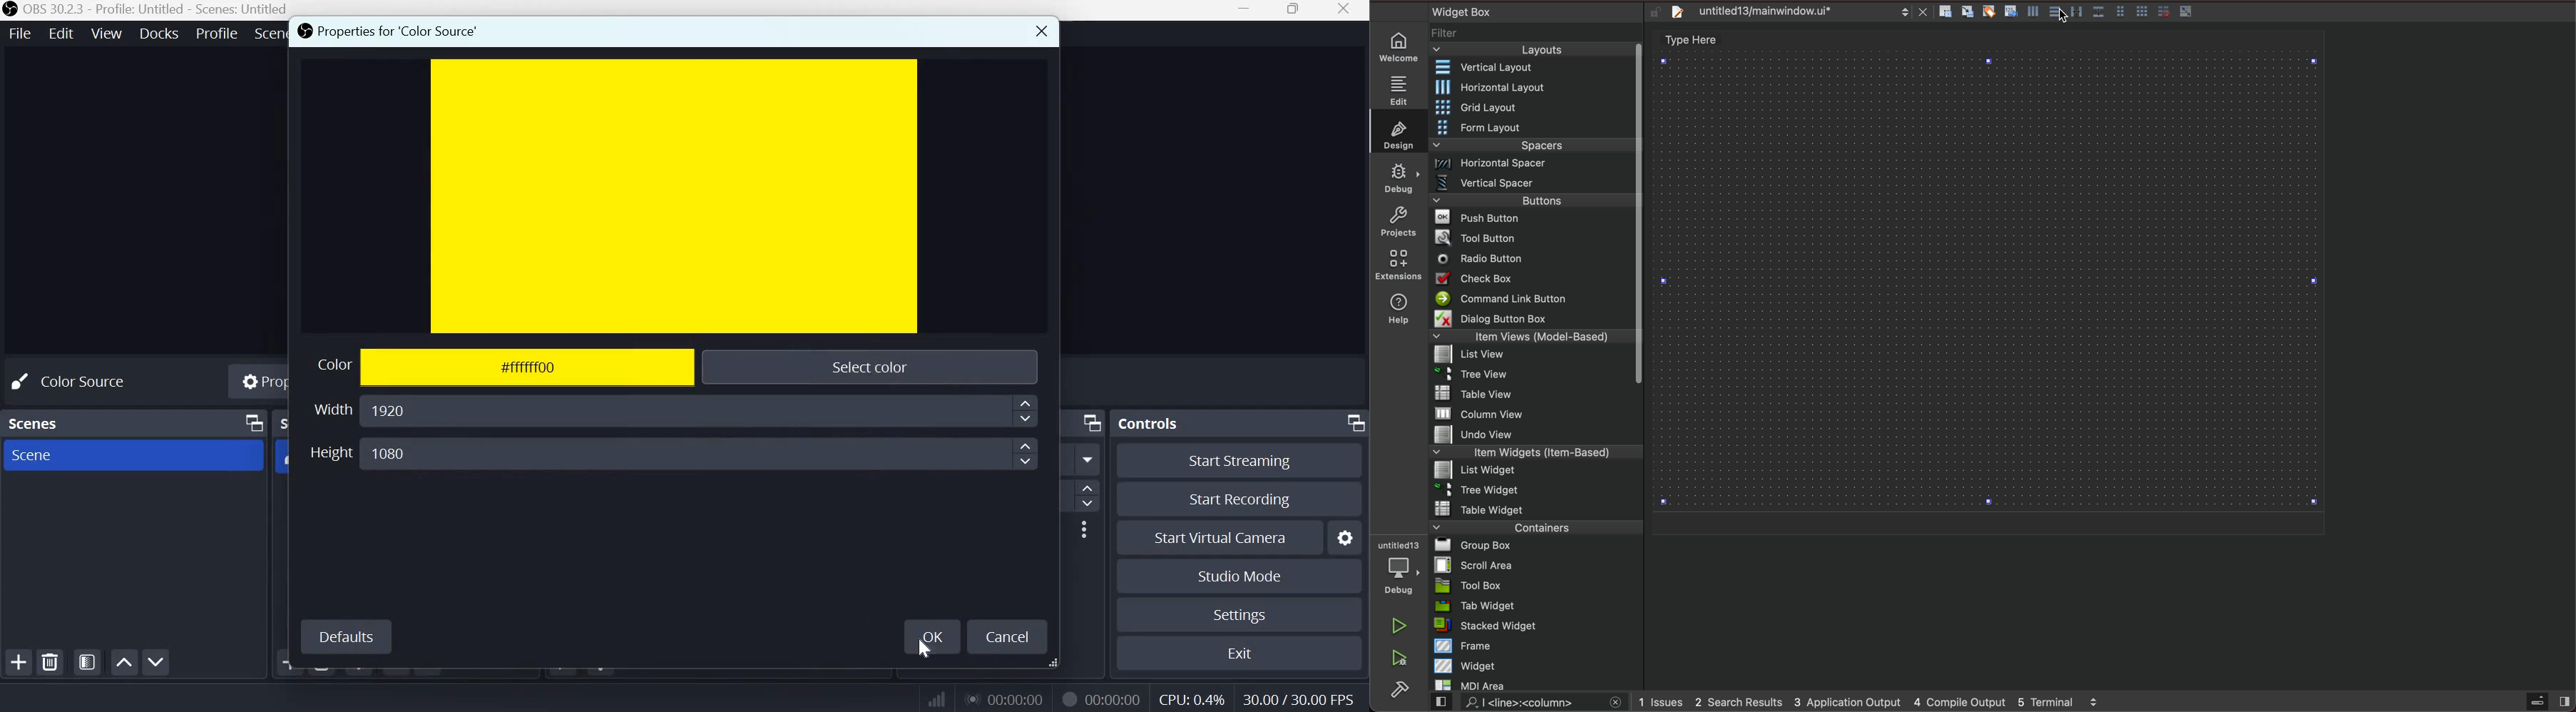  What do you see at coordinates (63, 32) in the screenshot?
I see `Edit` at bounding box center [63, 32].